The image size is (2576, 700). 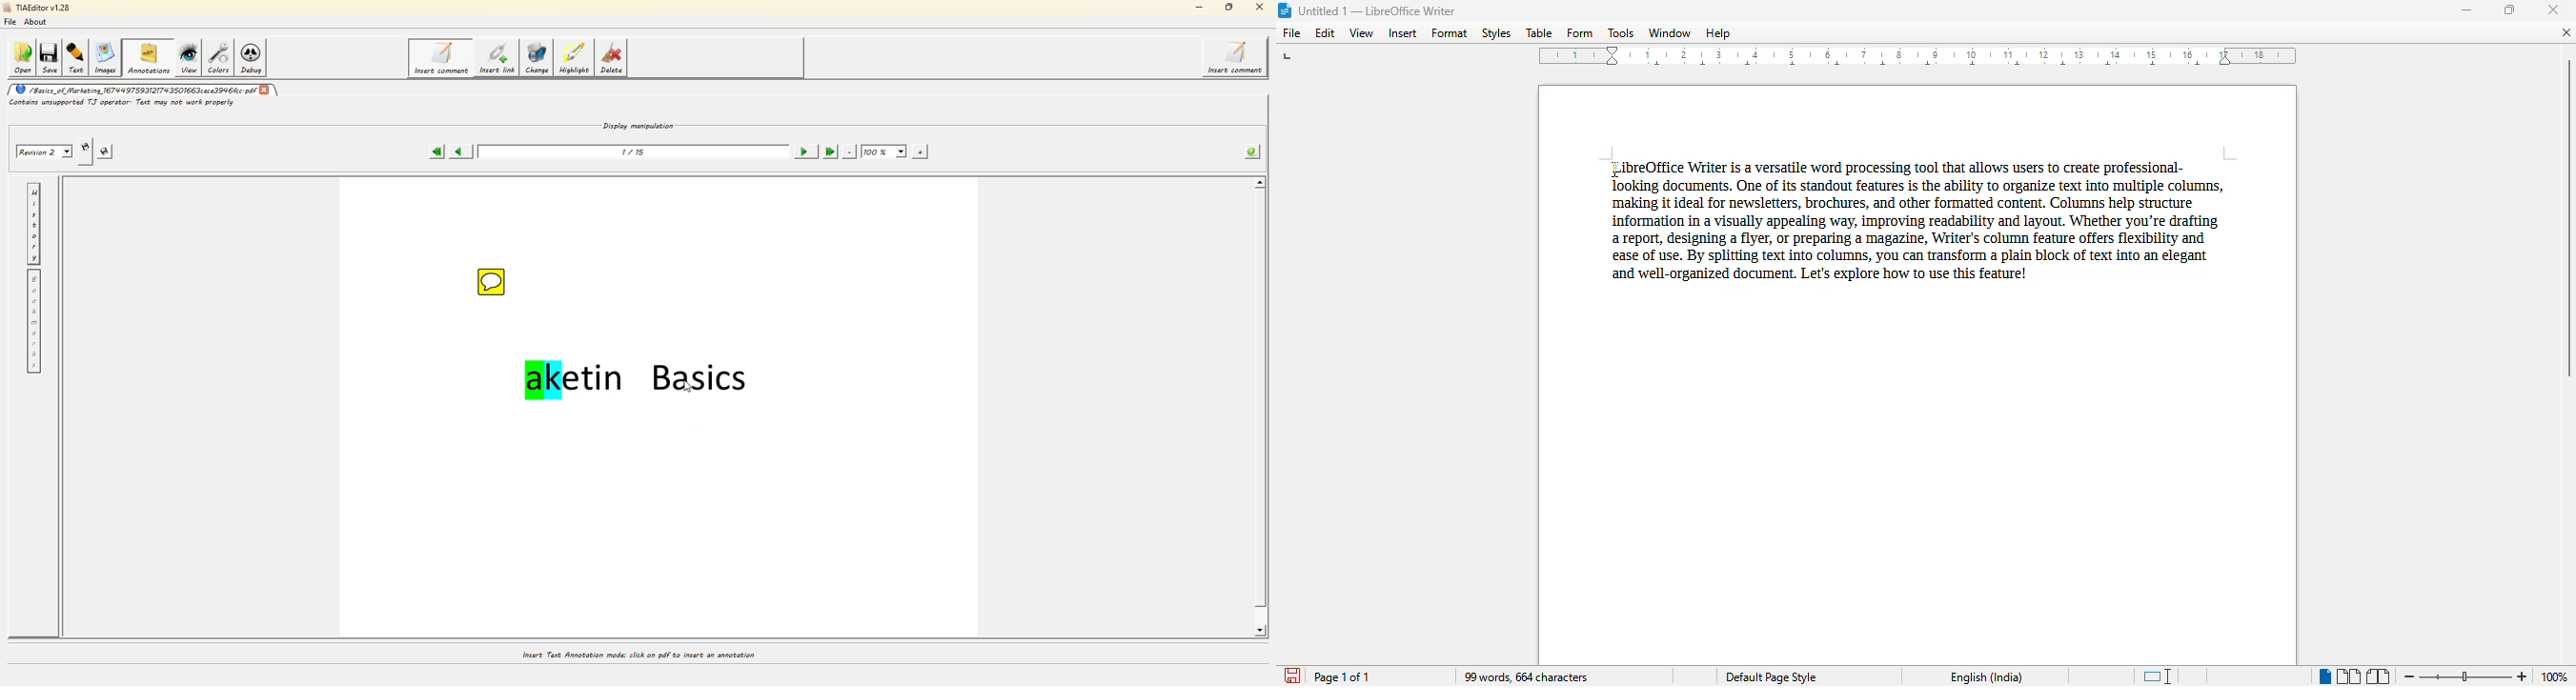 What do you see at coordinates (1612, 166) in the screenshot?
I see `cursor` at bounding box center [1612, 166].